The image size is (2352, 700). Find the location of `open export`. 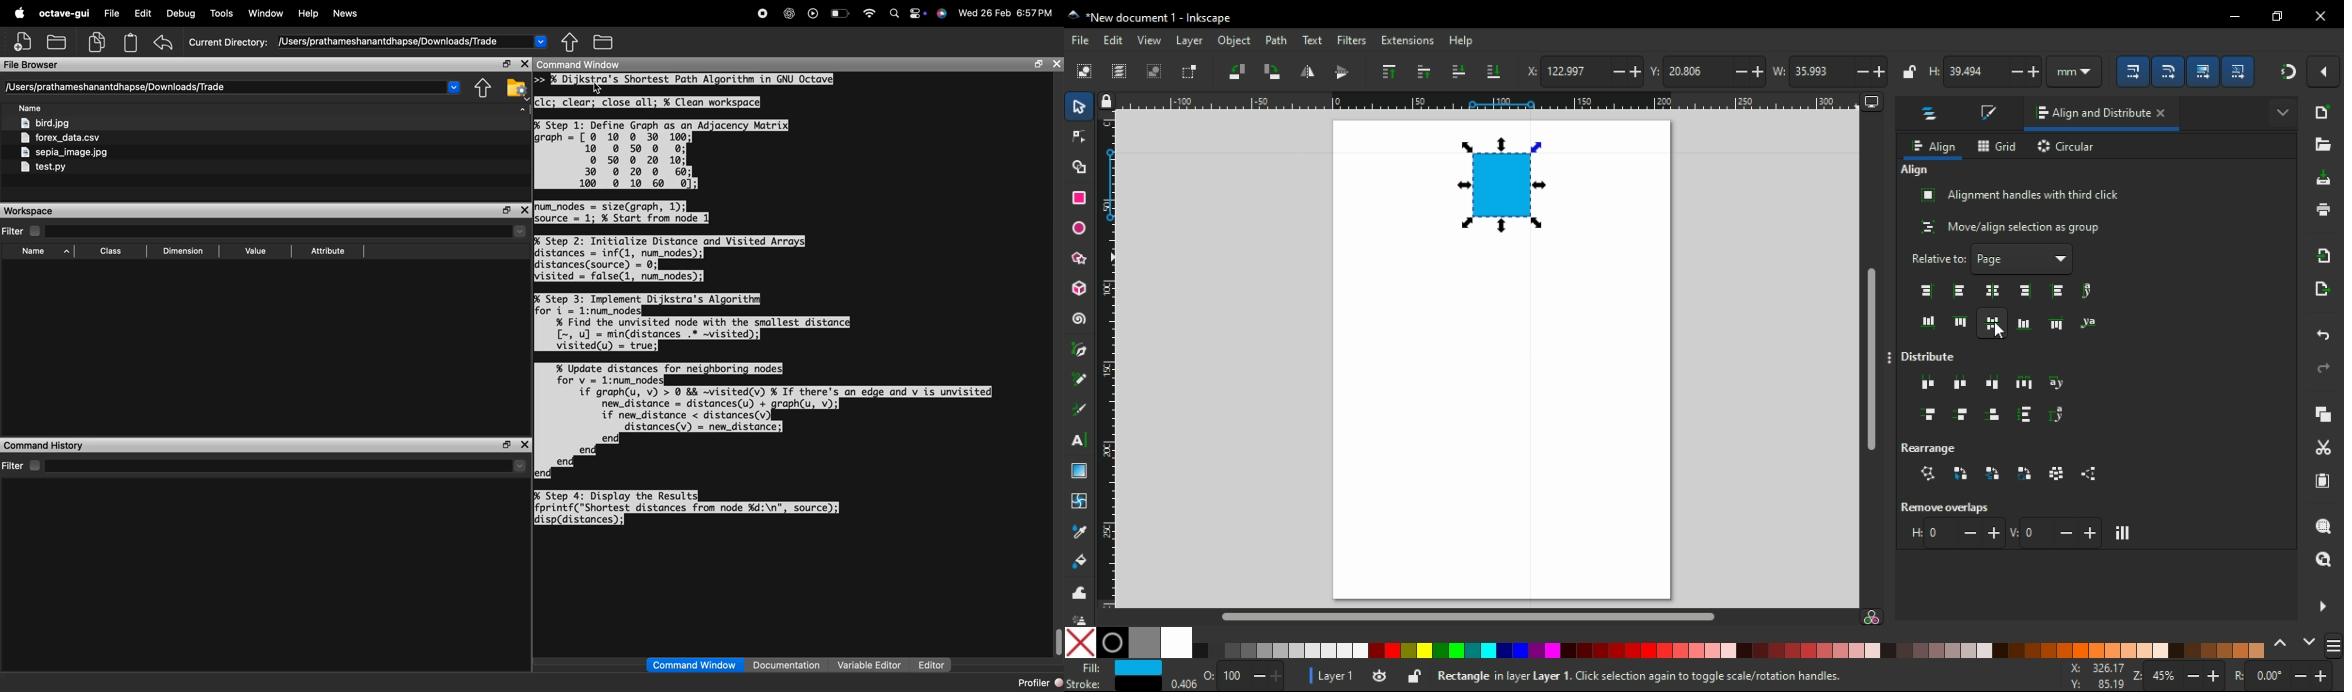

open export is located at coordinates (2323, 289).